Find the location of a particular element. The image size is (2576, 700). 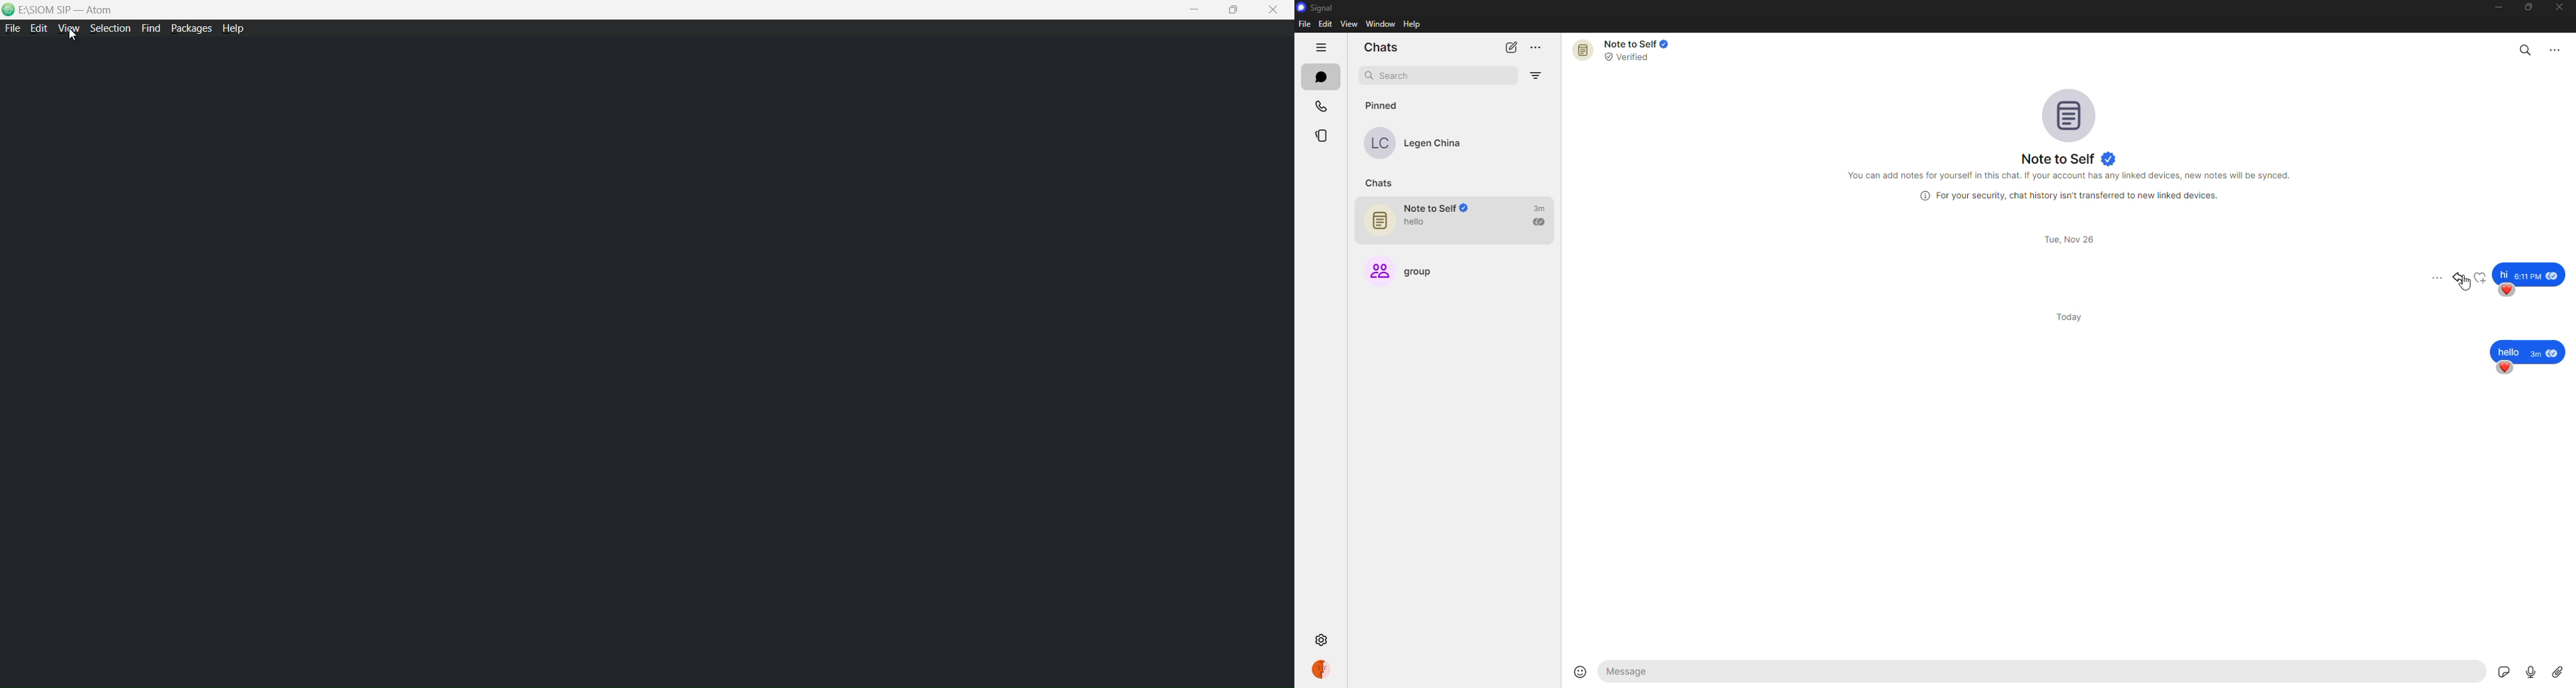

profile is located at coordinates (1326, 669).